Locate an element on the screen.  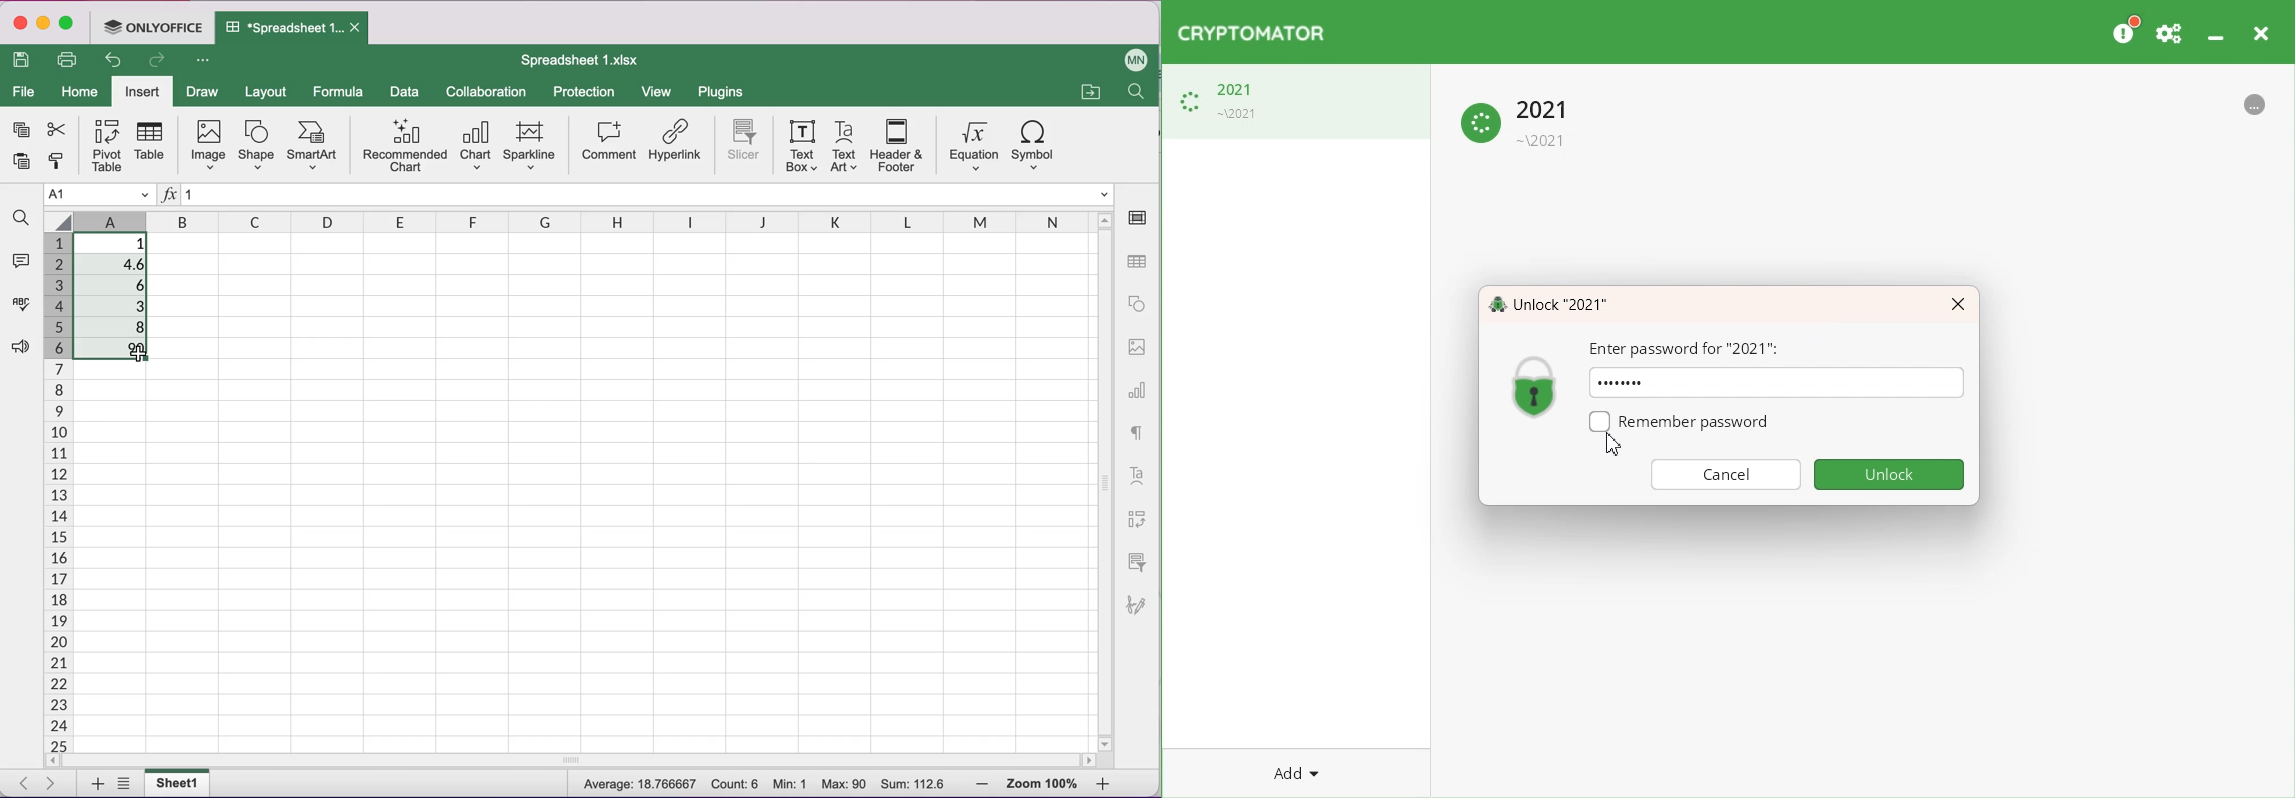
shape is located at coordinates (255, 148).